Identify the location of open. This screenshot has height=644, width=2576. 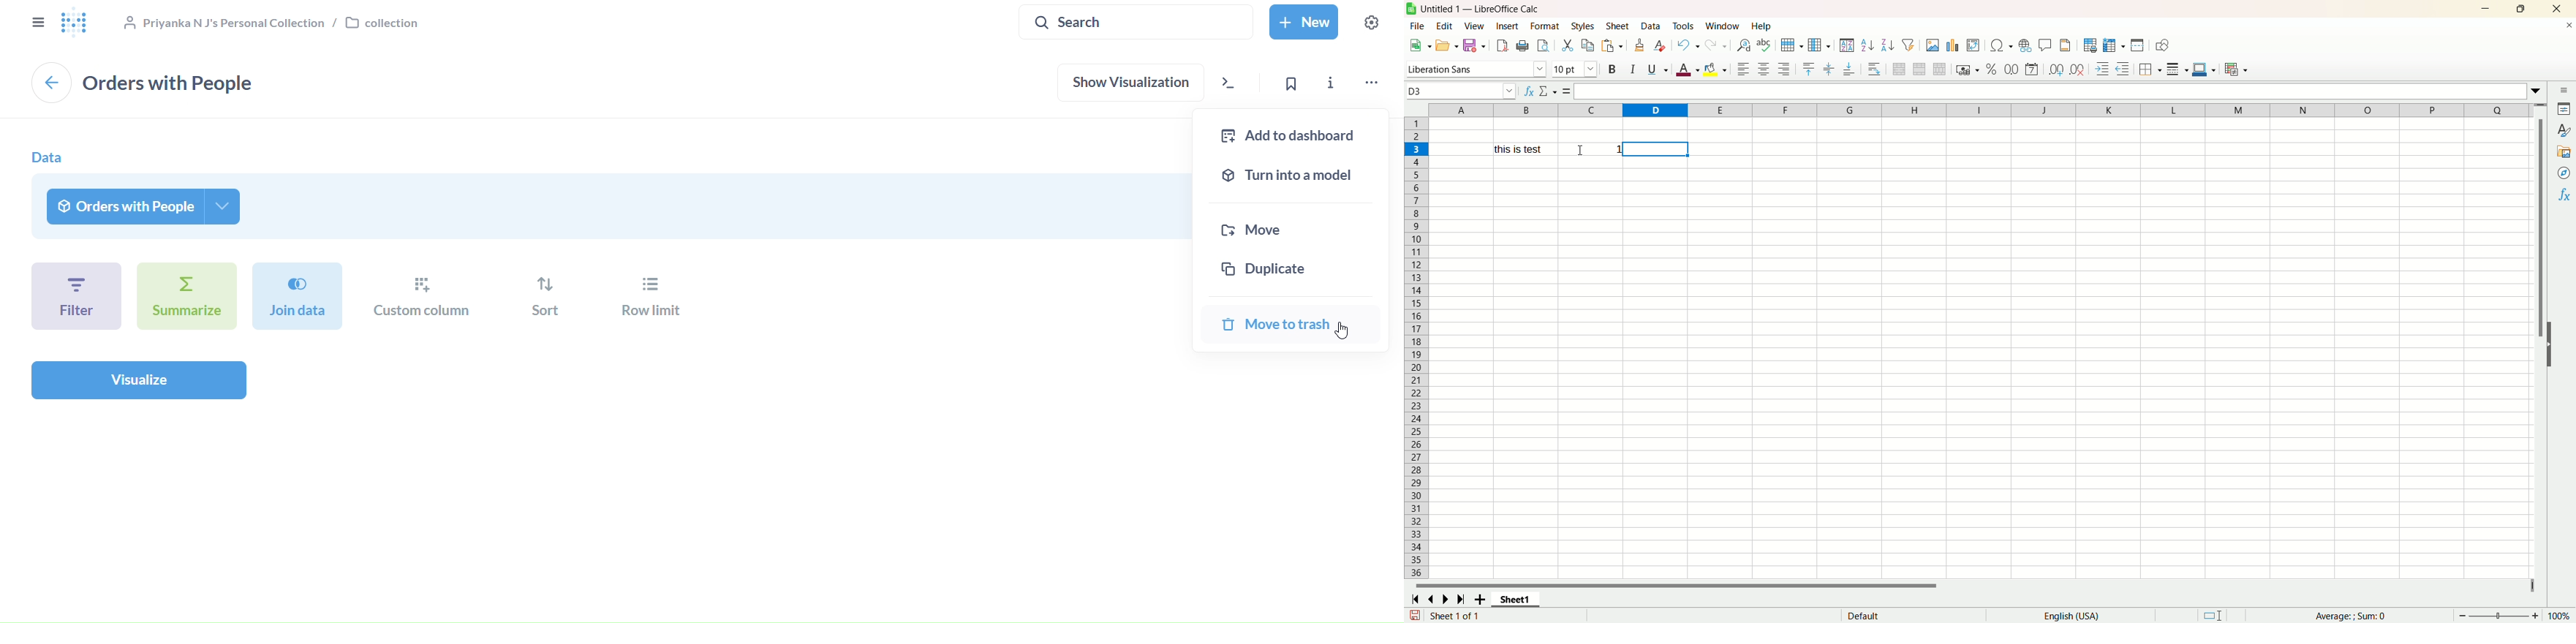
(1447, 46).